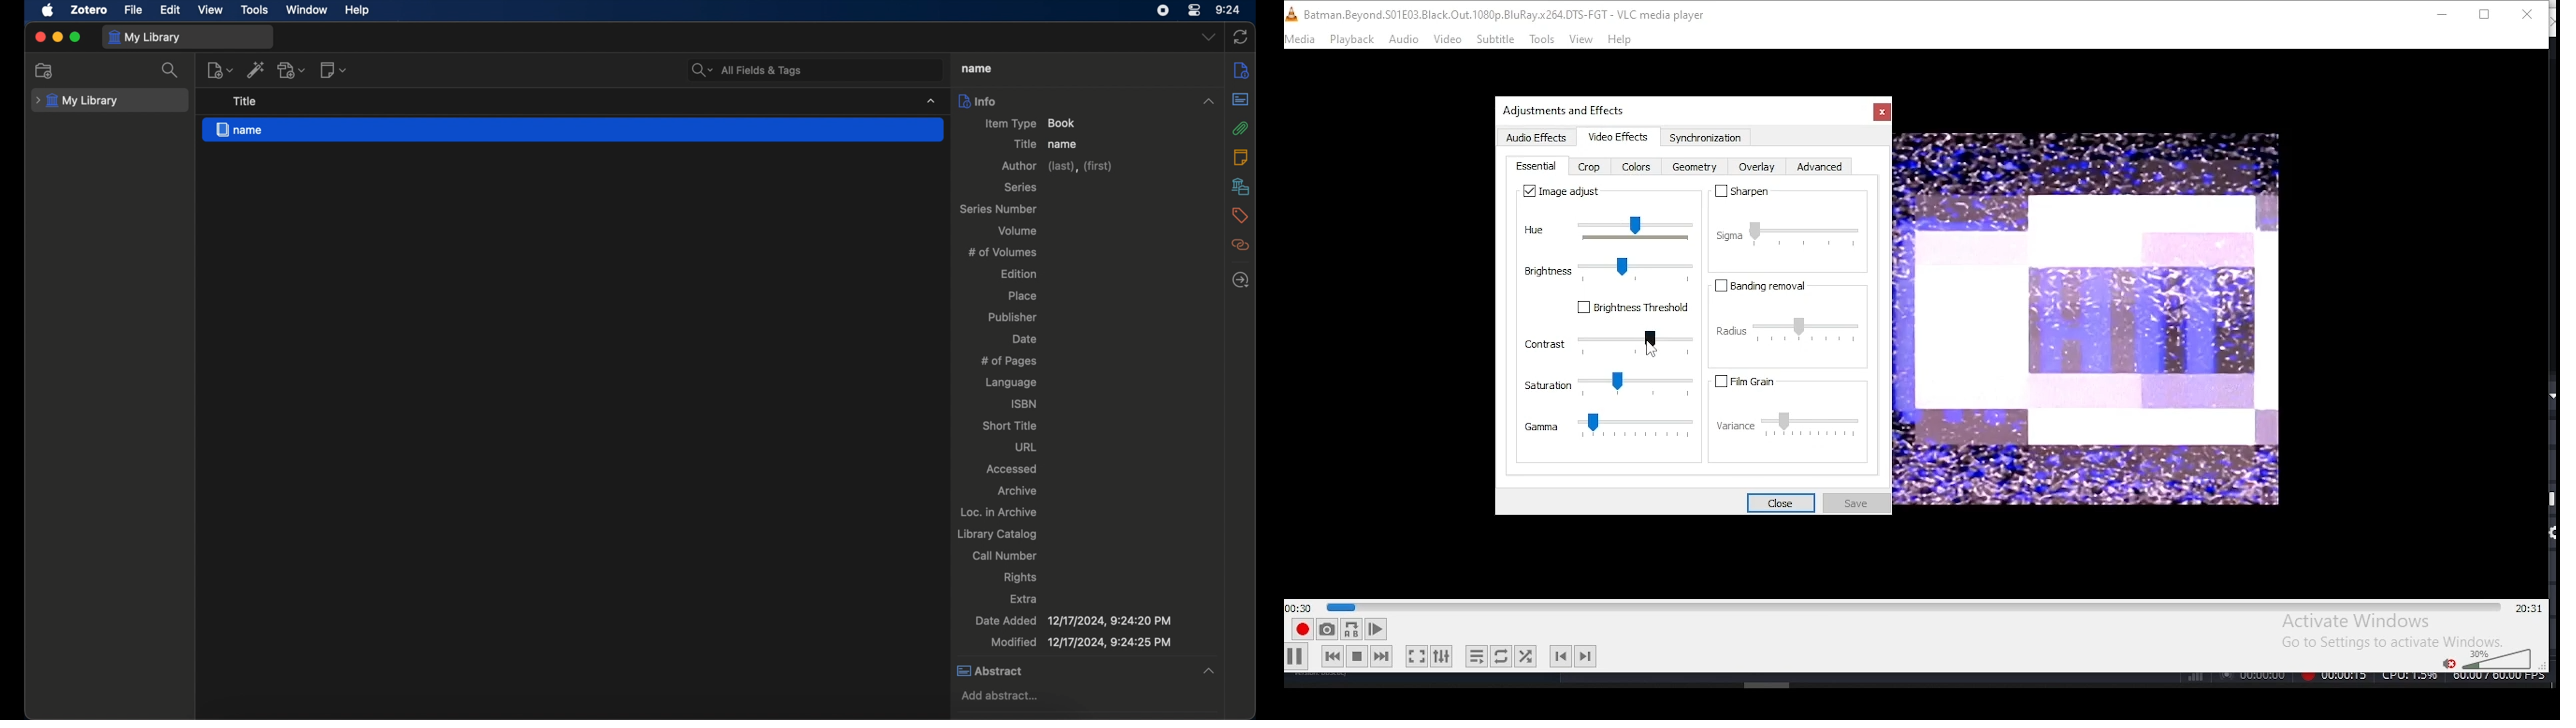 The image size is (2576, 728). I want to click on help, so click(357, 11).